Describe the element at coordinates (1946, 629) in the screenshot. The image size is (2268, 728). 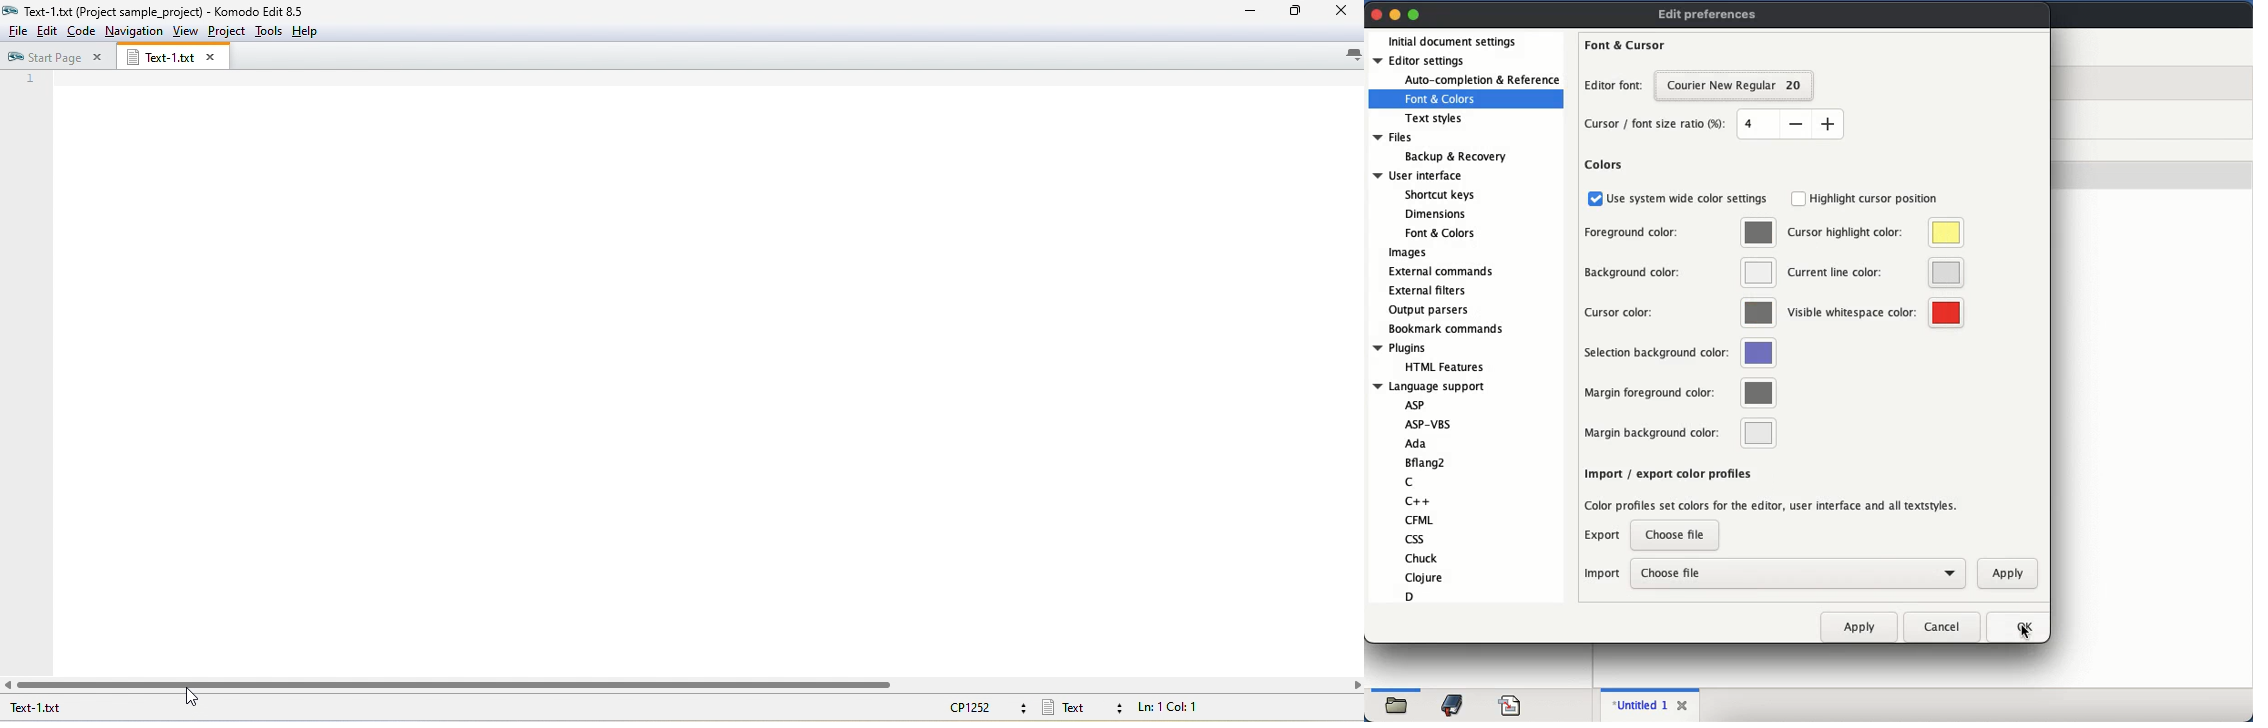
I see `cancel` at that location.